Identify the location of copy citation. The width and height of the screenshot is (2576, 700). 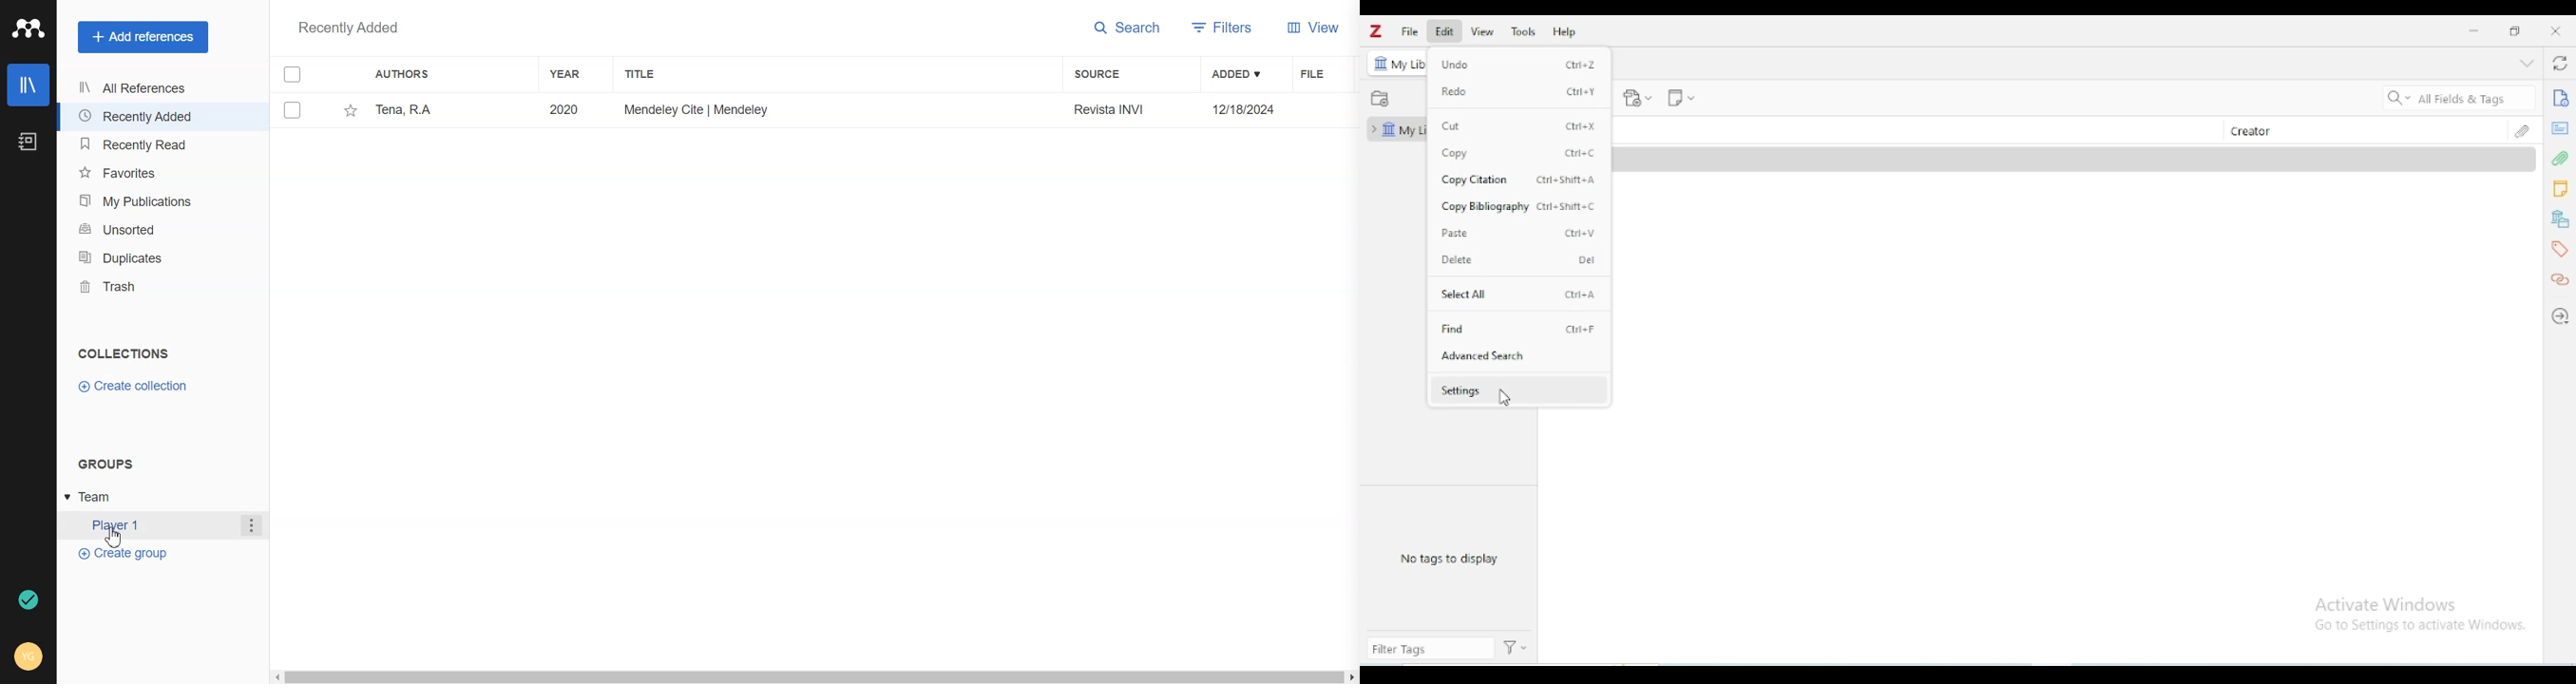
(1476, 180).